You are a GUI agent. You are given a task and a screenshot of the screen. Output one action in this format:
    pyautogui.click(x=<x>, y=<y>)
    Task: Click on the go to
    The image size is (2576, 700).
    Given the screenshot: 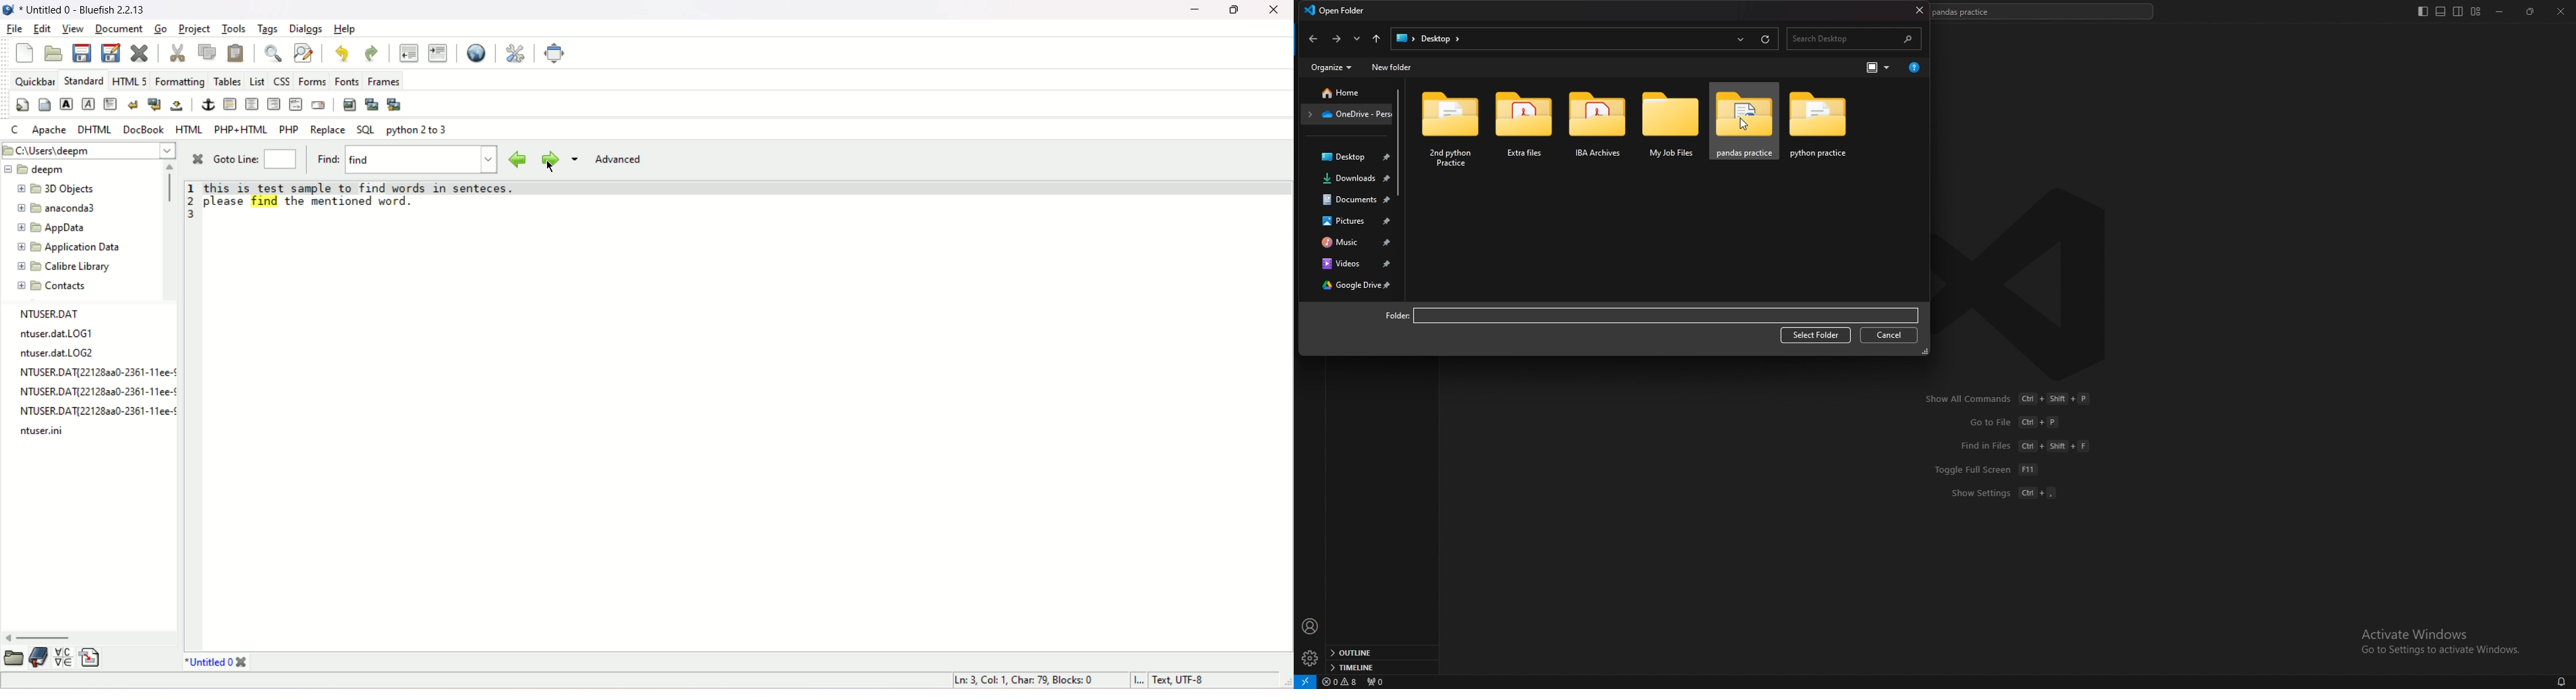 What is the action you would take?
    pyautogui.click(x=235, y=158)
    